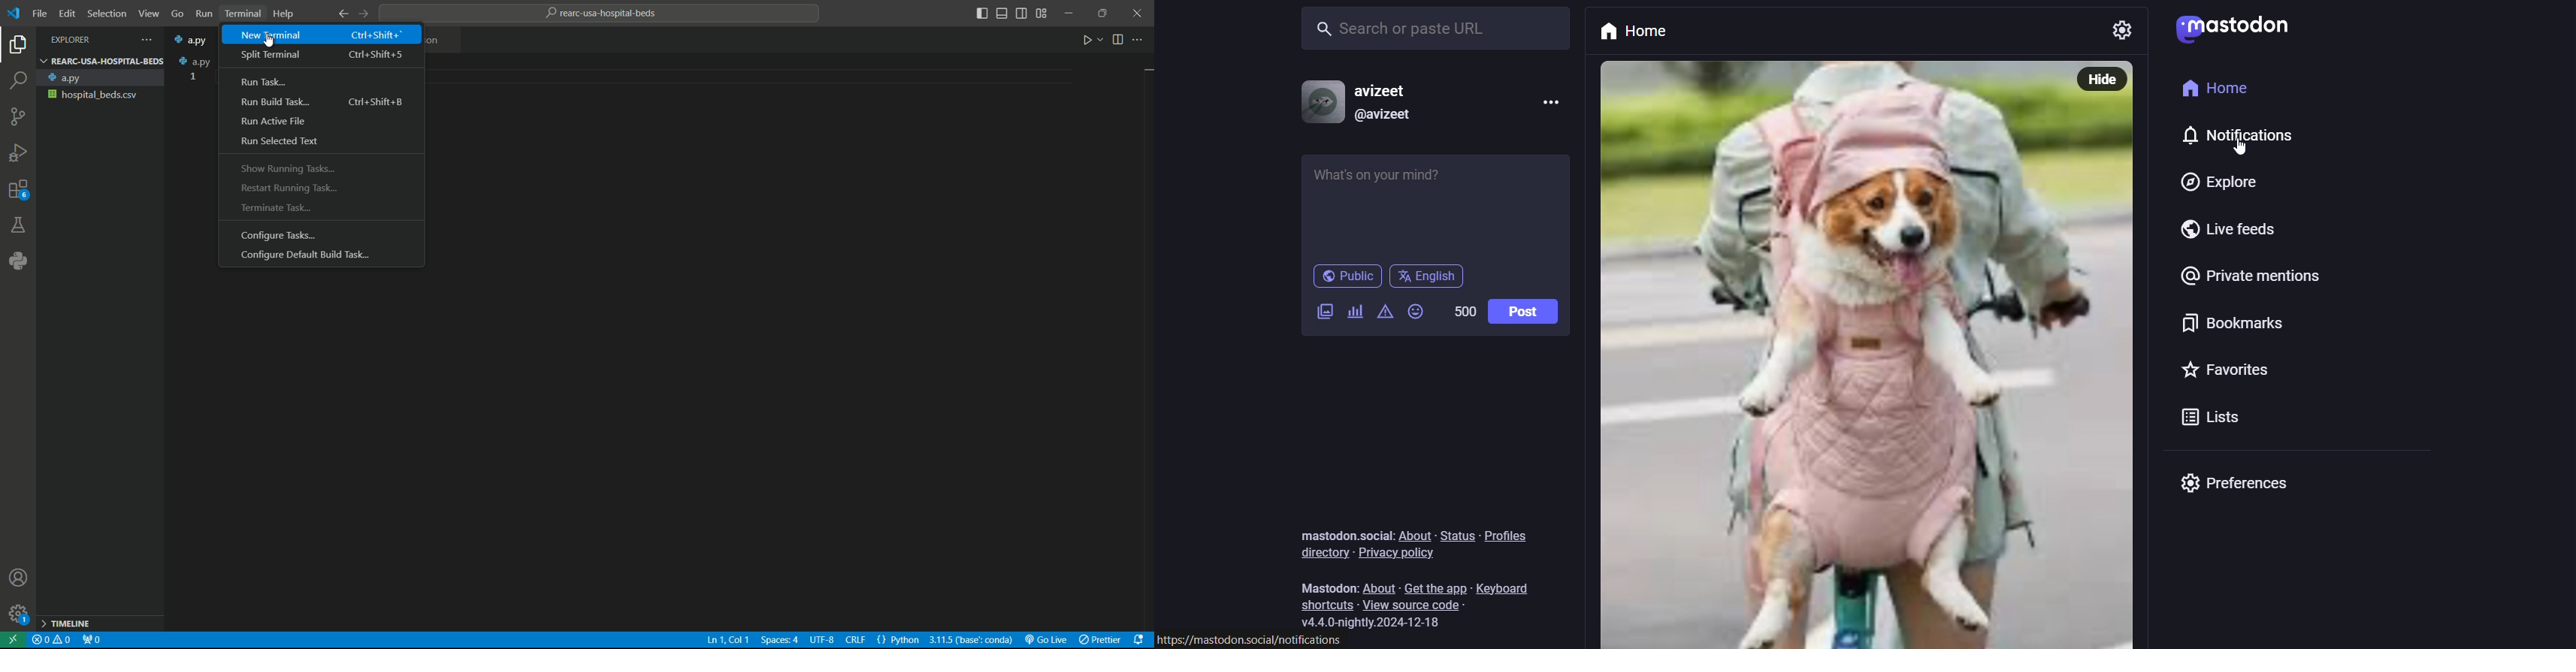 Image resolution: width=2576 pixels, height=672 pixels. Describe the element at coordinates (1456, 536) in the screenshot. I see `status` at that location.